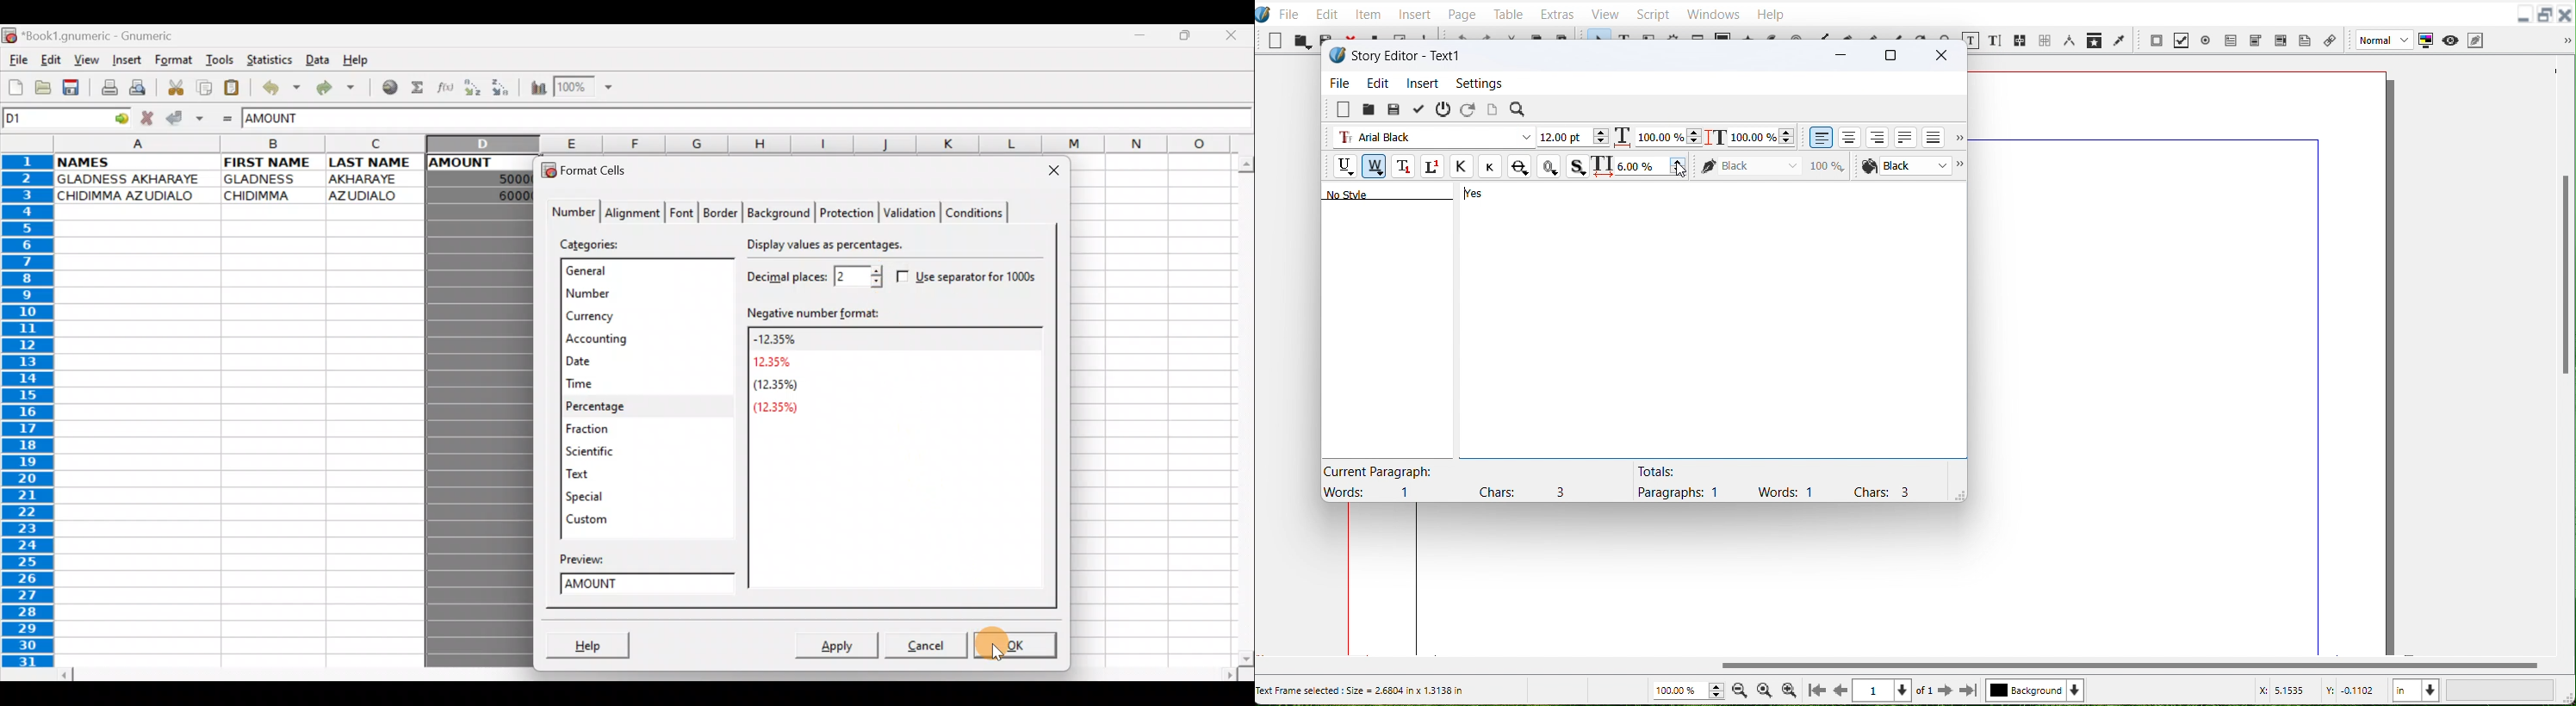 This screenshot has width=2576, height=728. Describe the element at coordinates (2070, 40) in the screenshot. I see `Measurements` at that location.